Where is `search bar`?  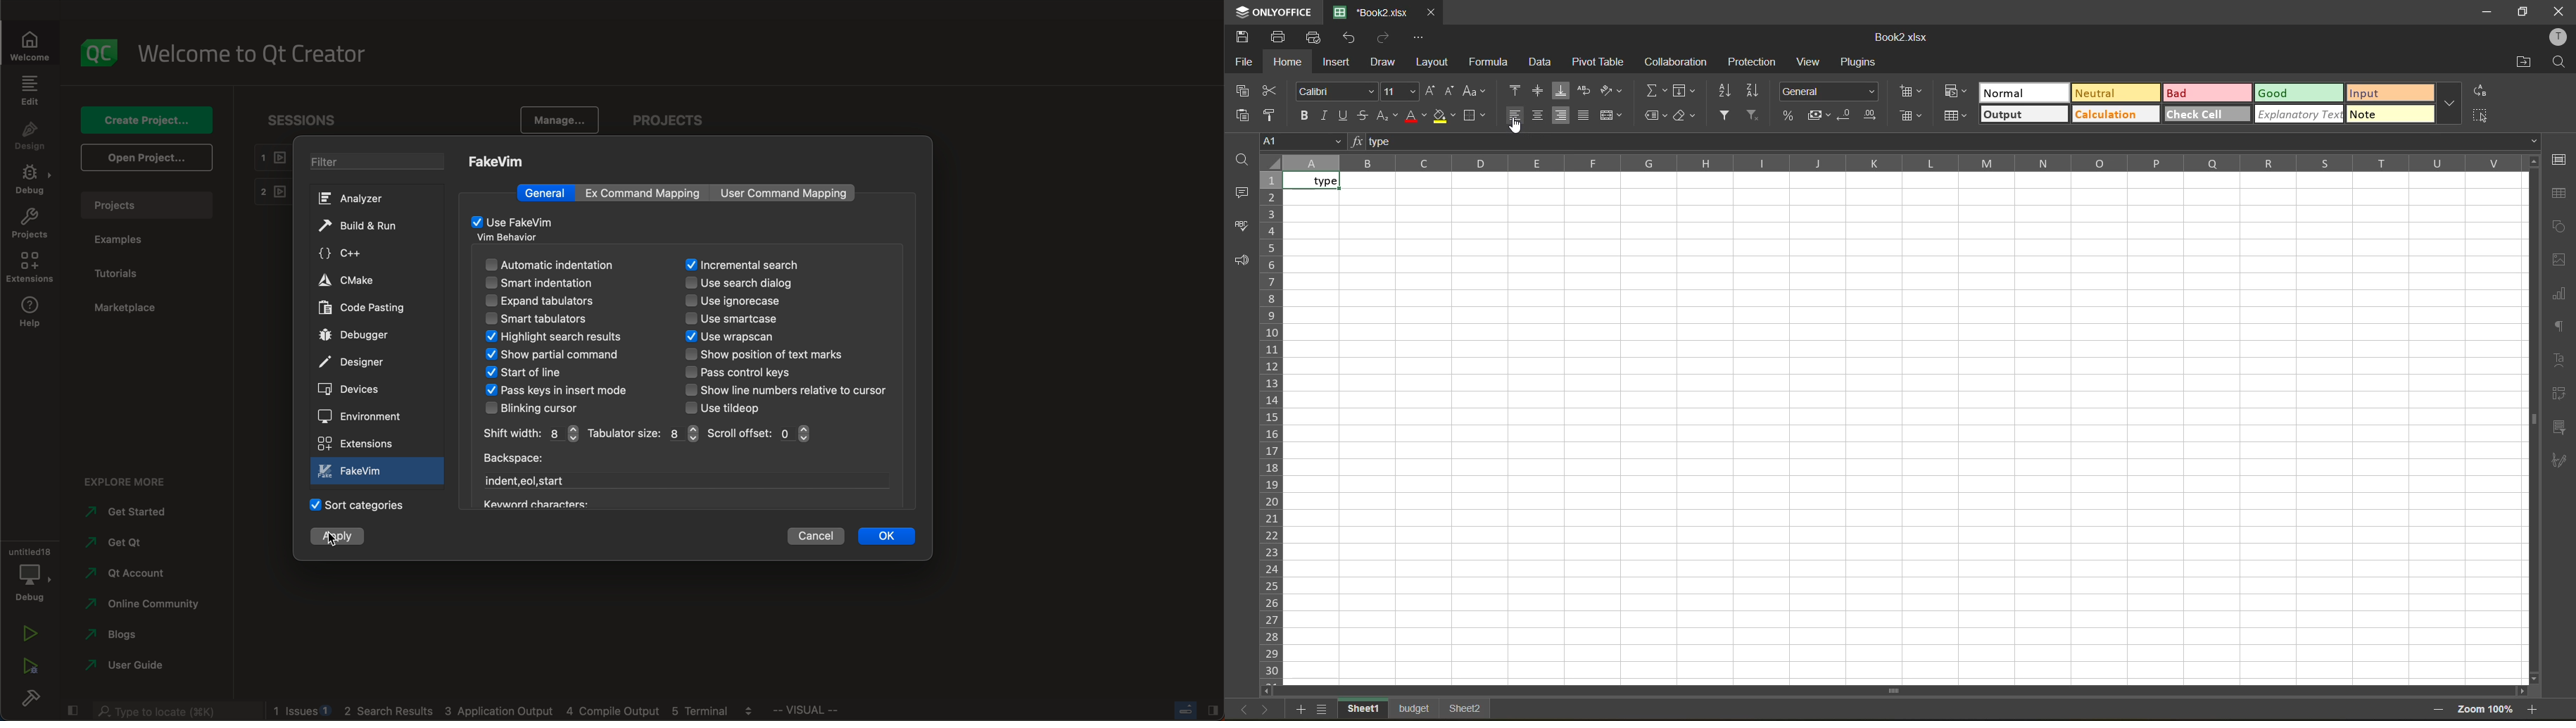 search bar is located at coordinates (178, 711).